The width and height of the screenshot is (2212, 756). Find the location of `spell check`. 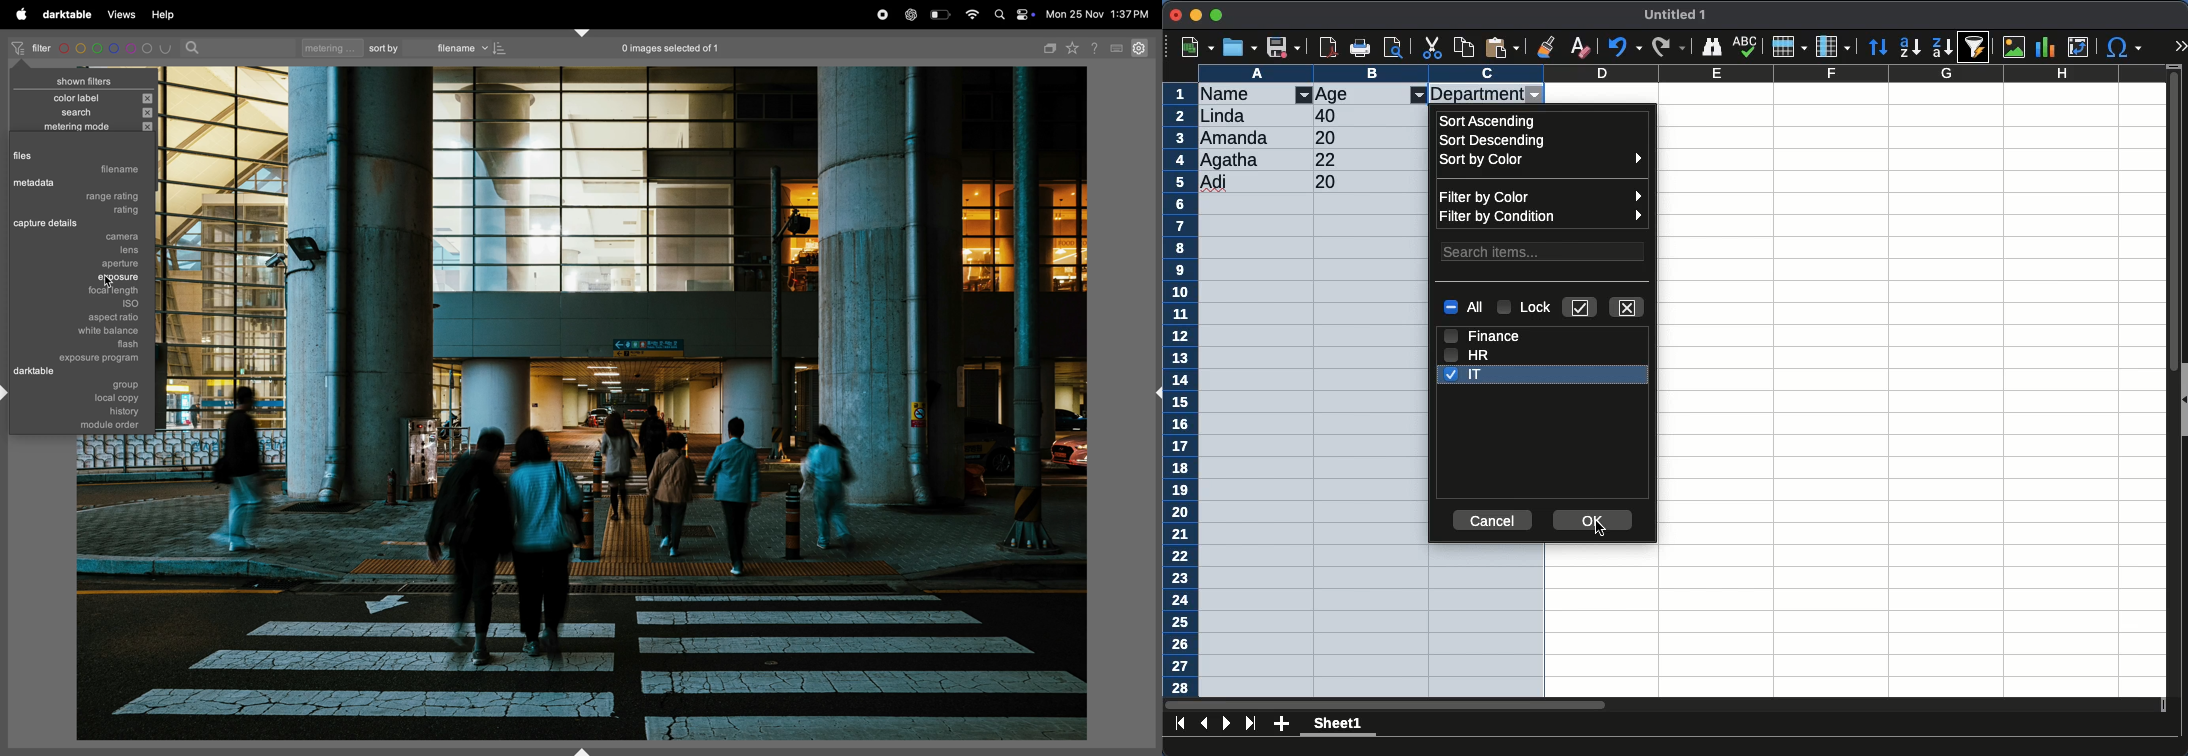

spell check is located at coordinates (1746, 44).